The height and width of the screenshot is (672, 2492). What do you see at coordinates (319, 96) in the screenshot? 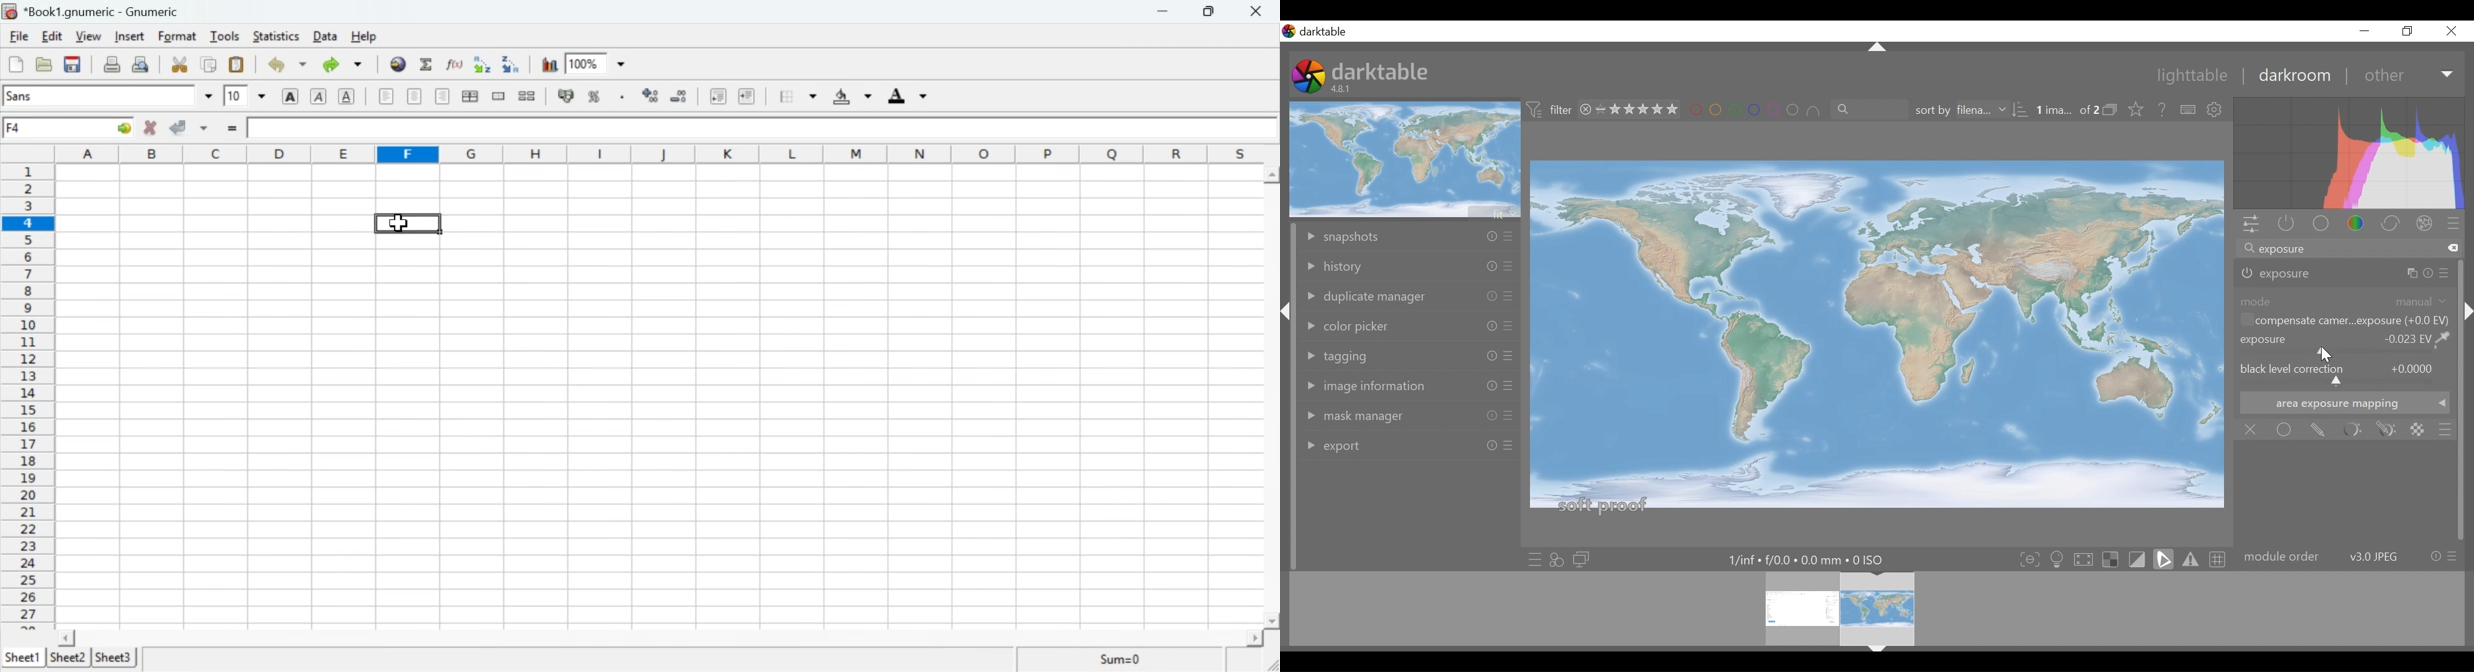
I see `Italics` at bounding box center [319, 96].